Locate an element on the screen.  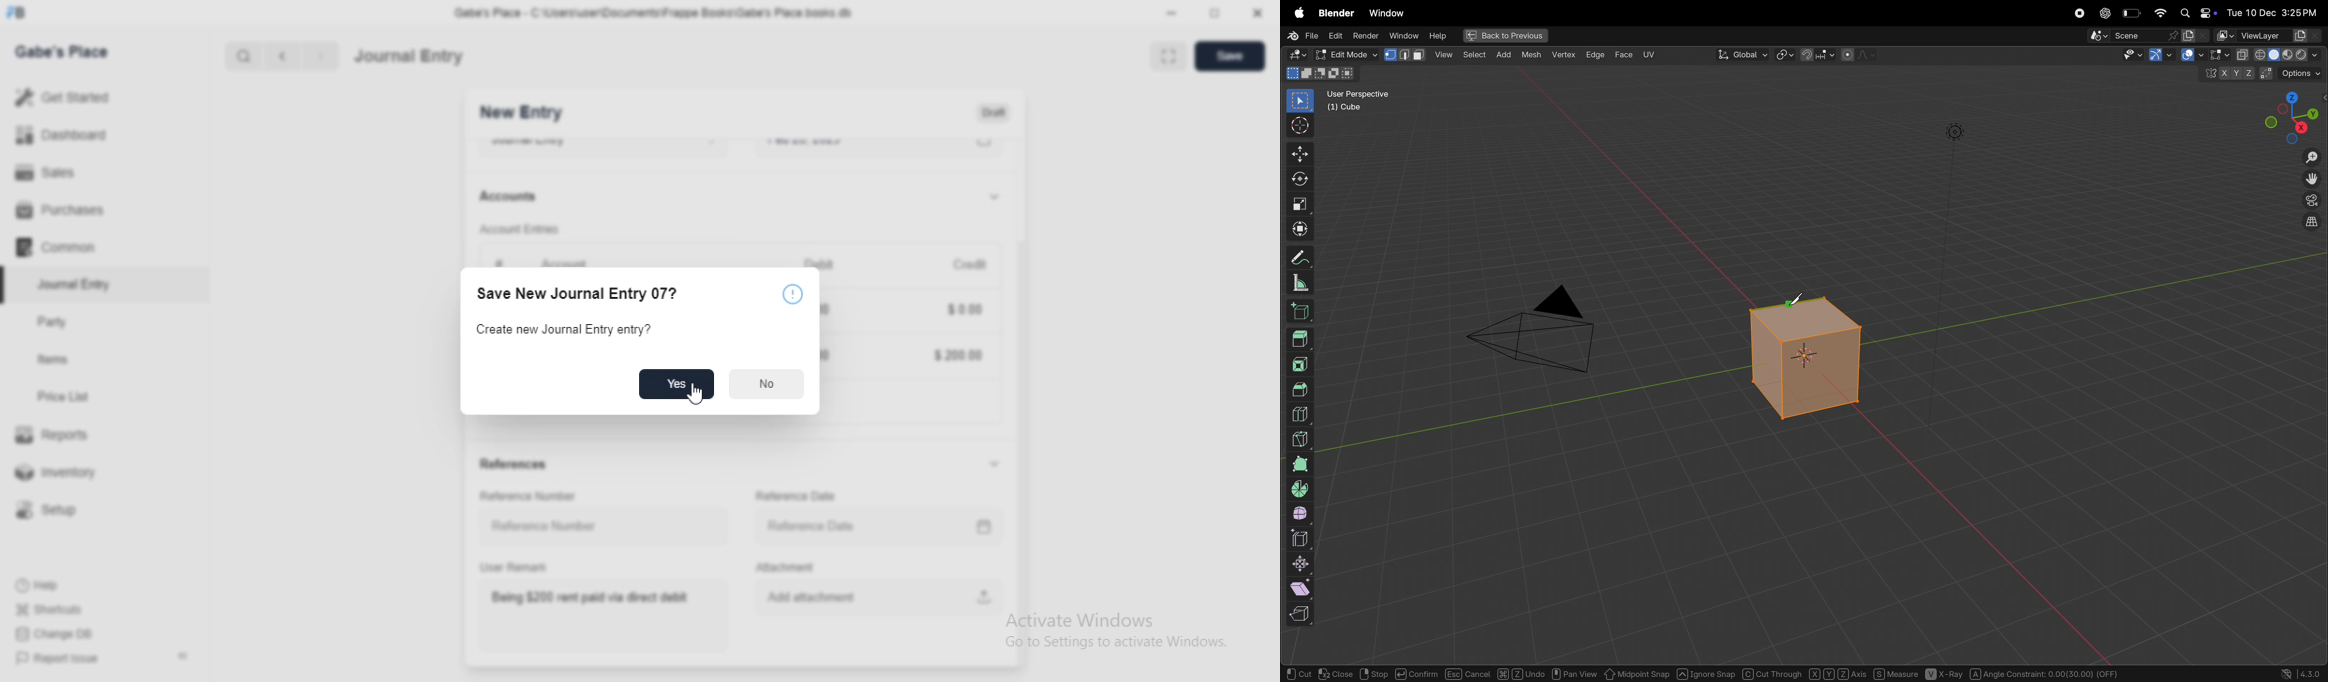
Close is located at coordinates (1335, 674).